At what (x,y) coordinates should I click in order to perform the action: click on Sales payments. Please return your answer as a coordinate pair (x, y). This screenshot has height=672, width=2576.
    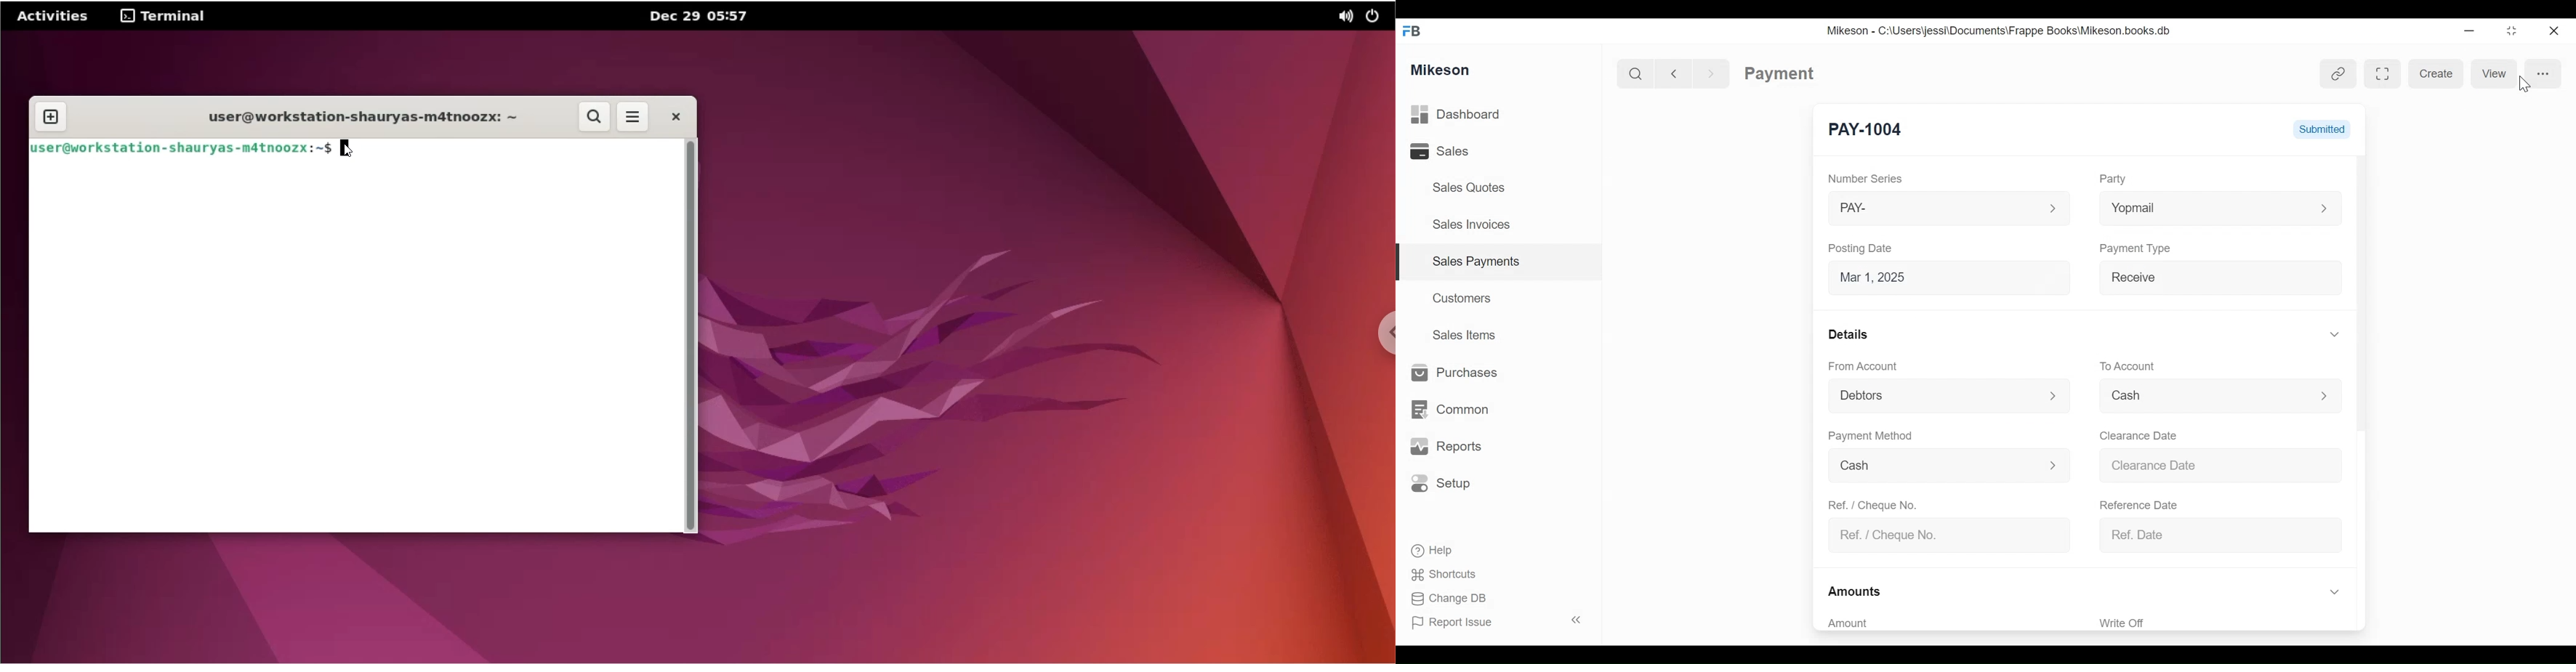
    Looking at the image, I should click on (1479, 261).